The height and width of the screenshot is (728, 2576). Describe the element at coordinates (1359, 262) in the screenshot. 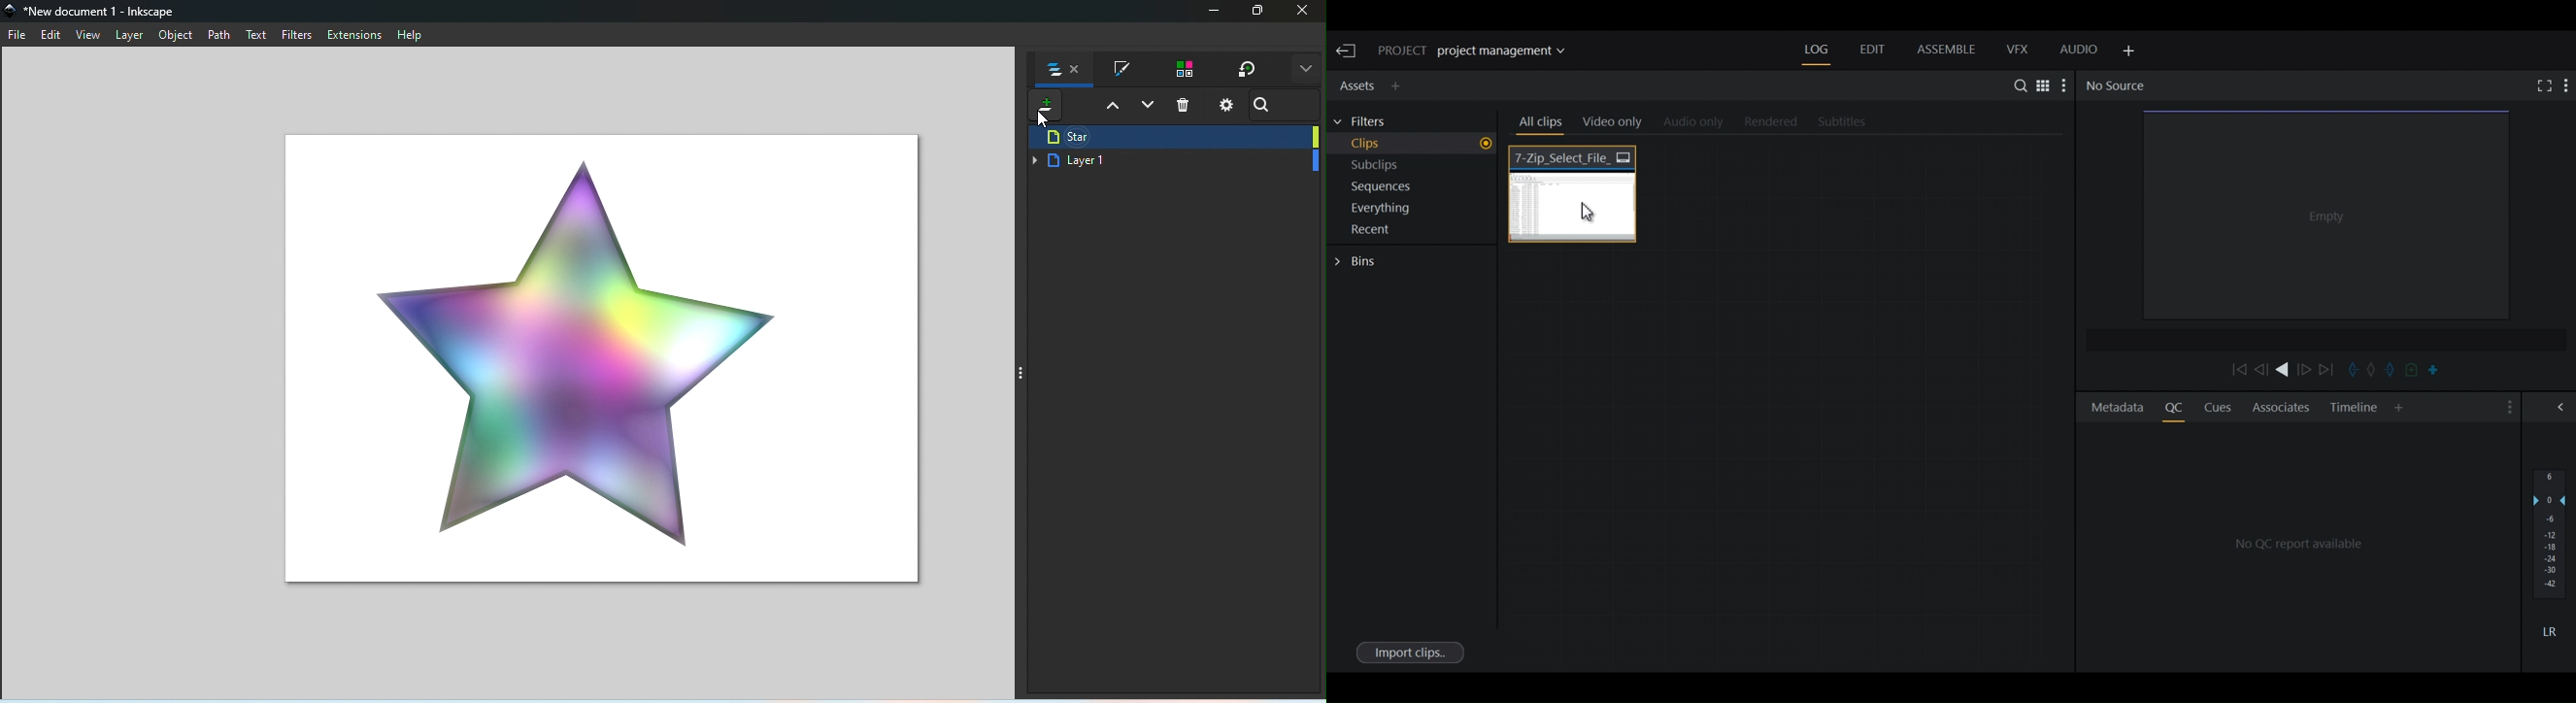

I see `Bins` at that location.